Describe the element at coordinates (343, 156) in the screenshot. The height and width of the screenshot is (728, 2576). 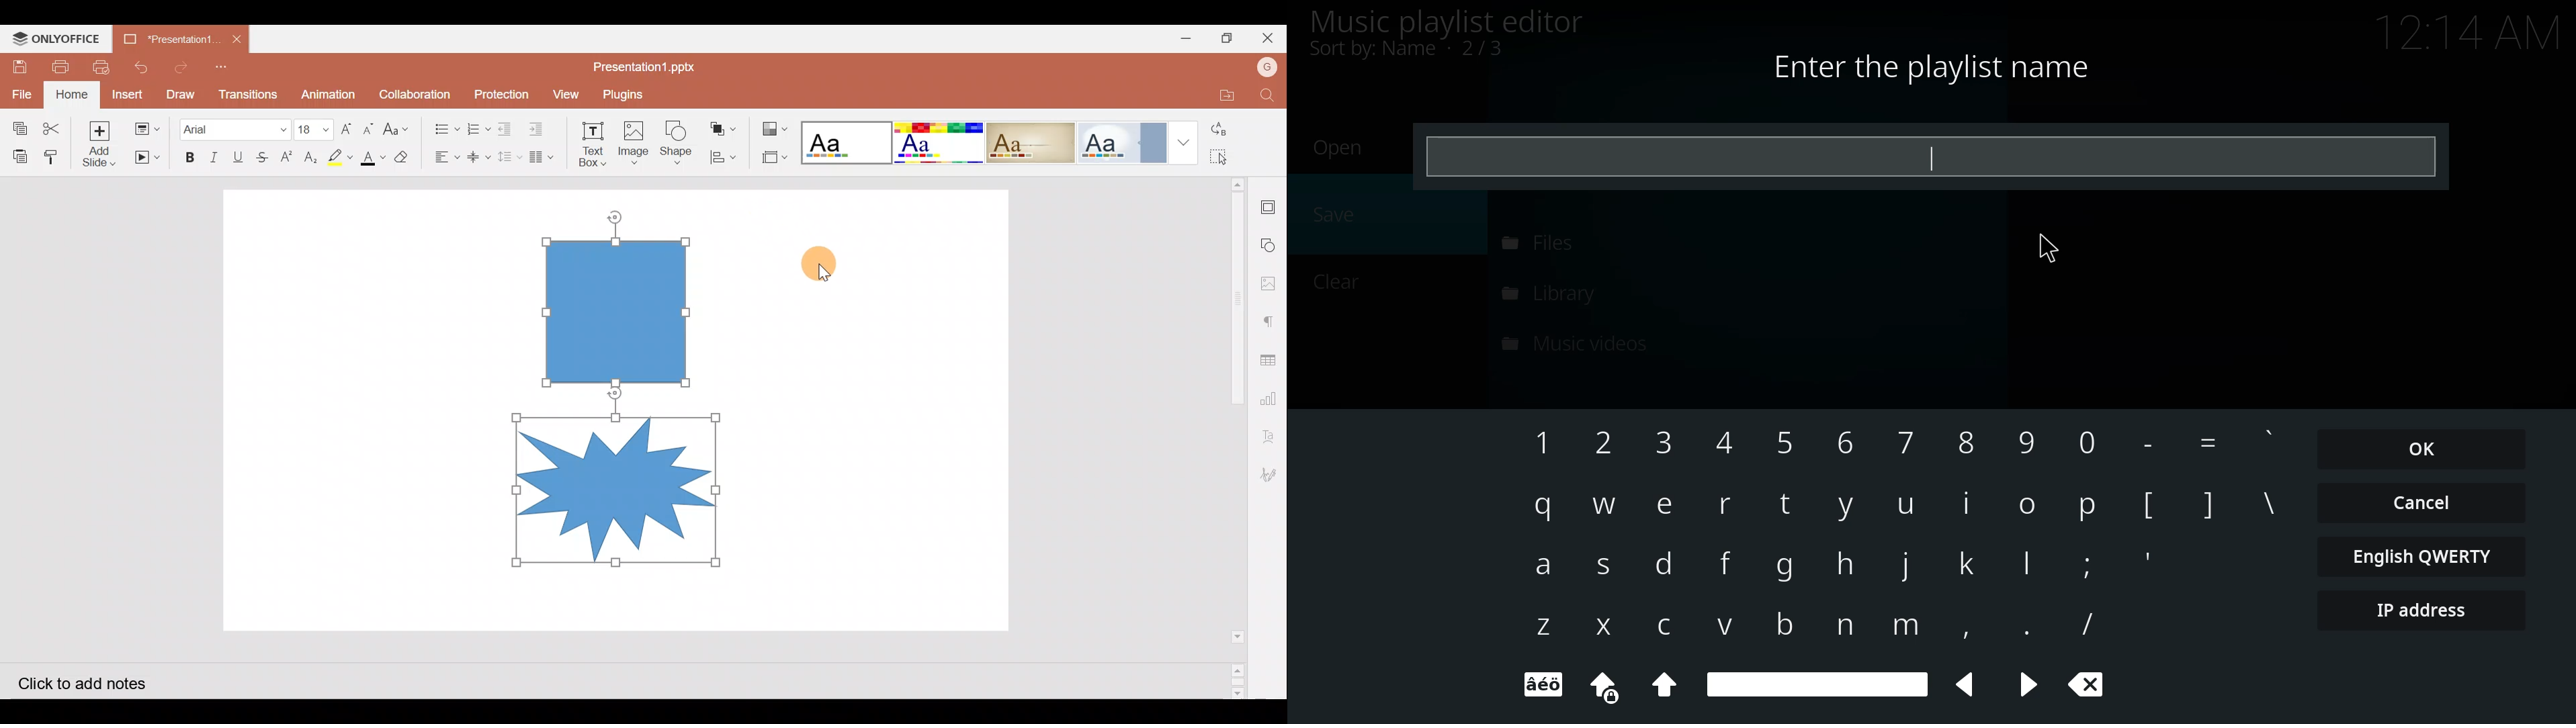
I see `Highlight colour` at that location.